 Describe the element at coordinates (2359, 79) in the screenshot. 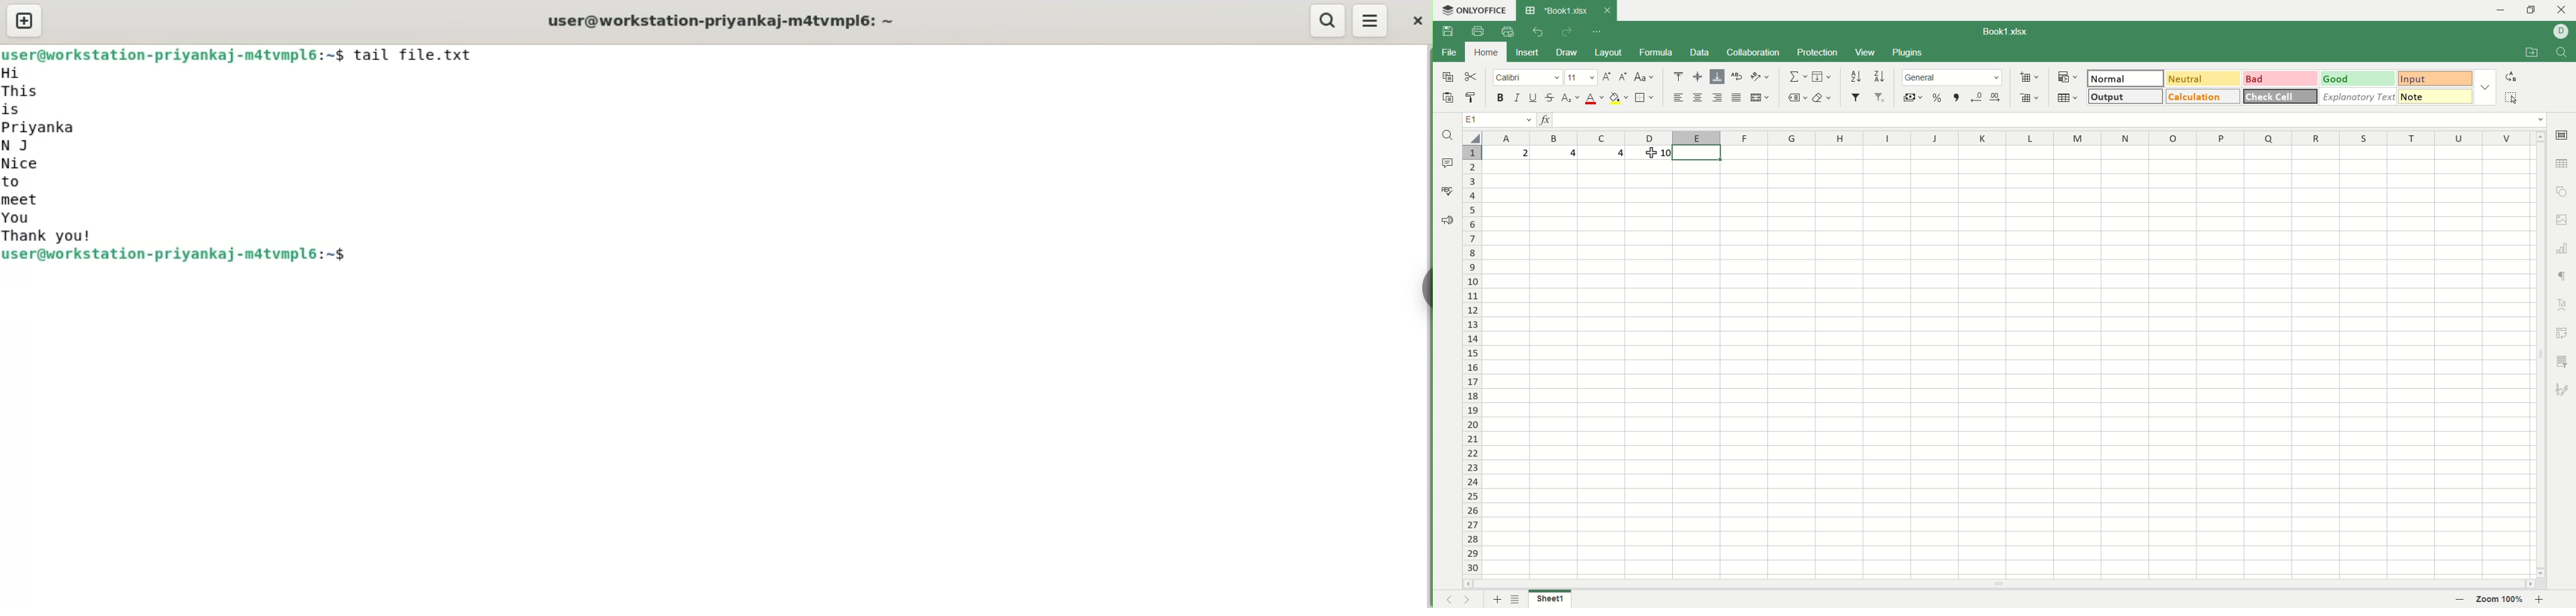

I see `good` at that location.